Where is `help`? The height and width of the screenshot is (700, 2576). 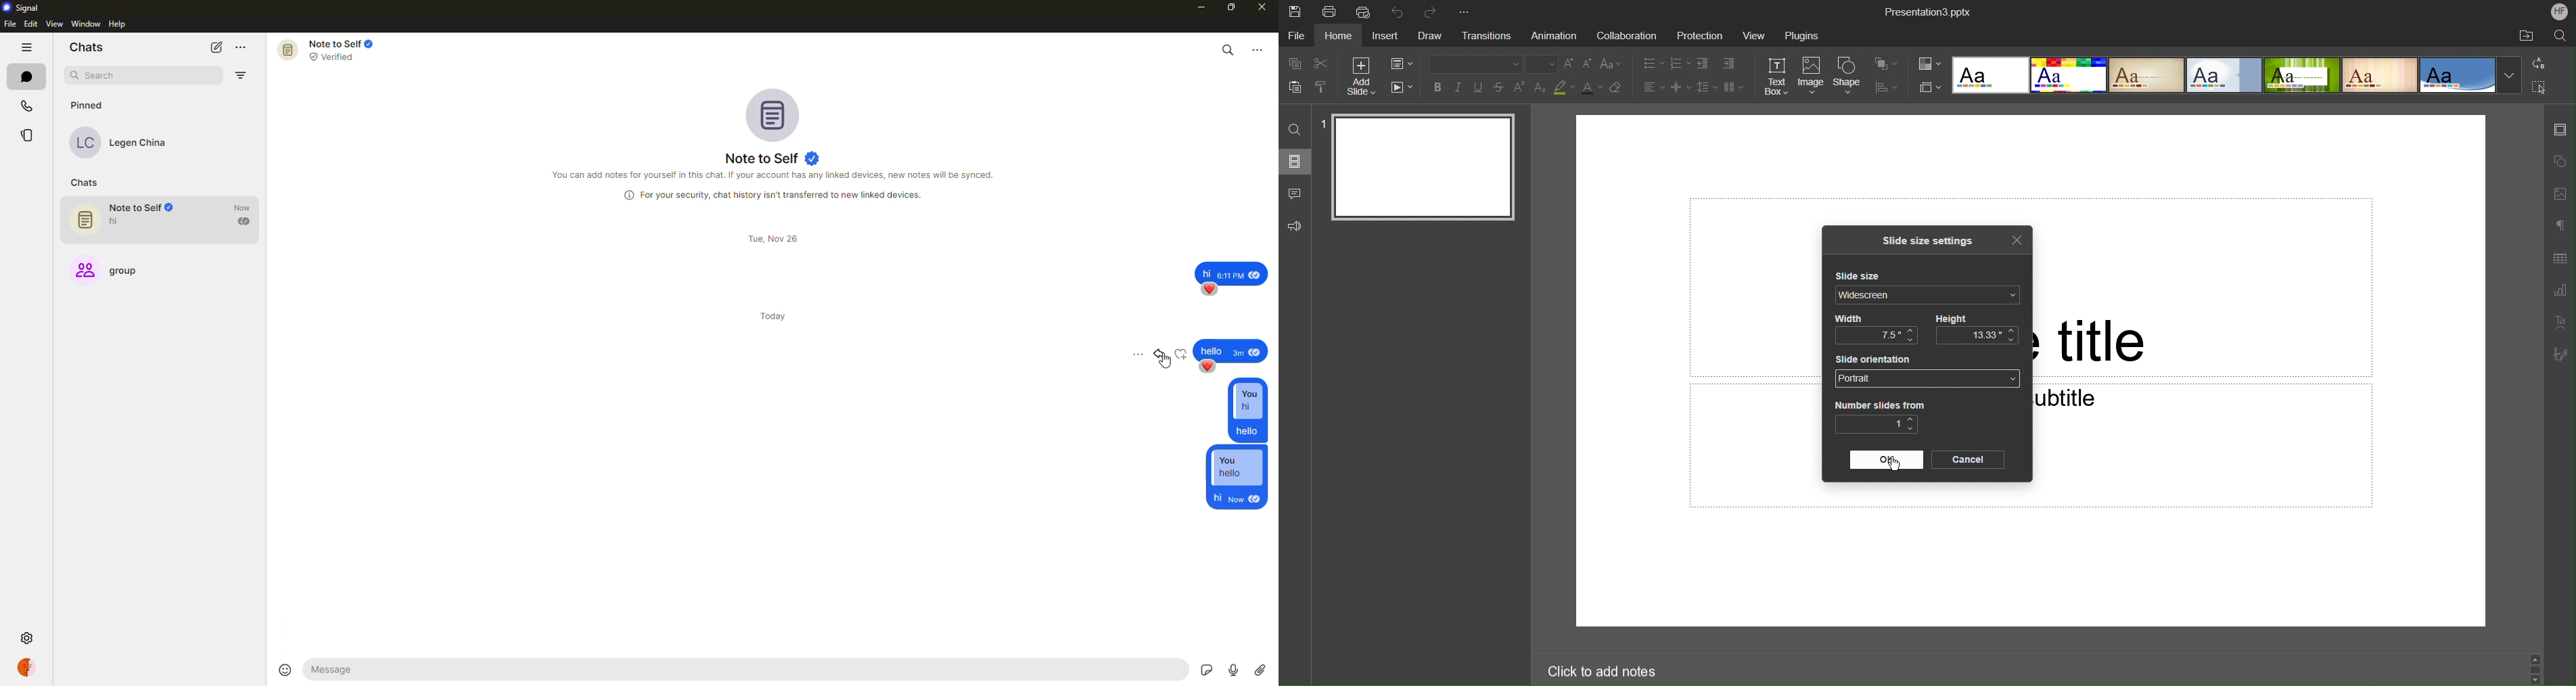
help is located at coordinates (117, 25).